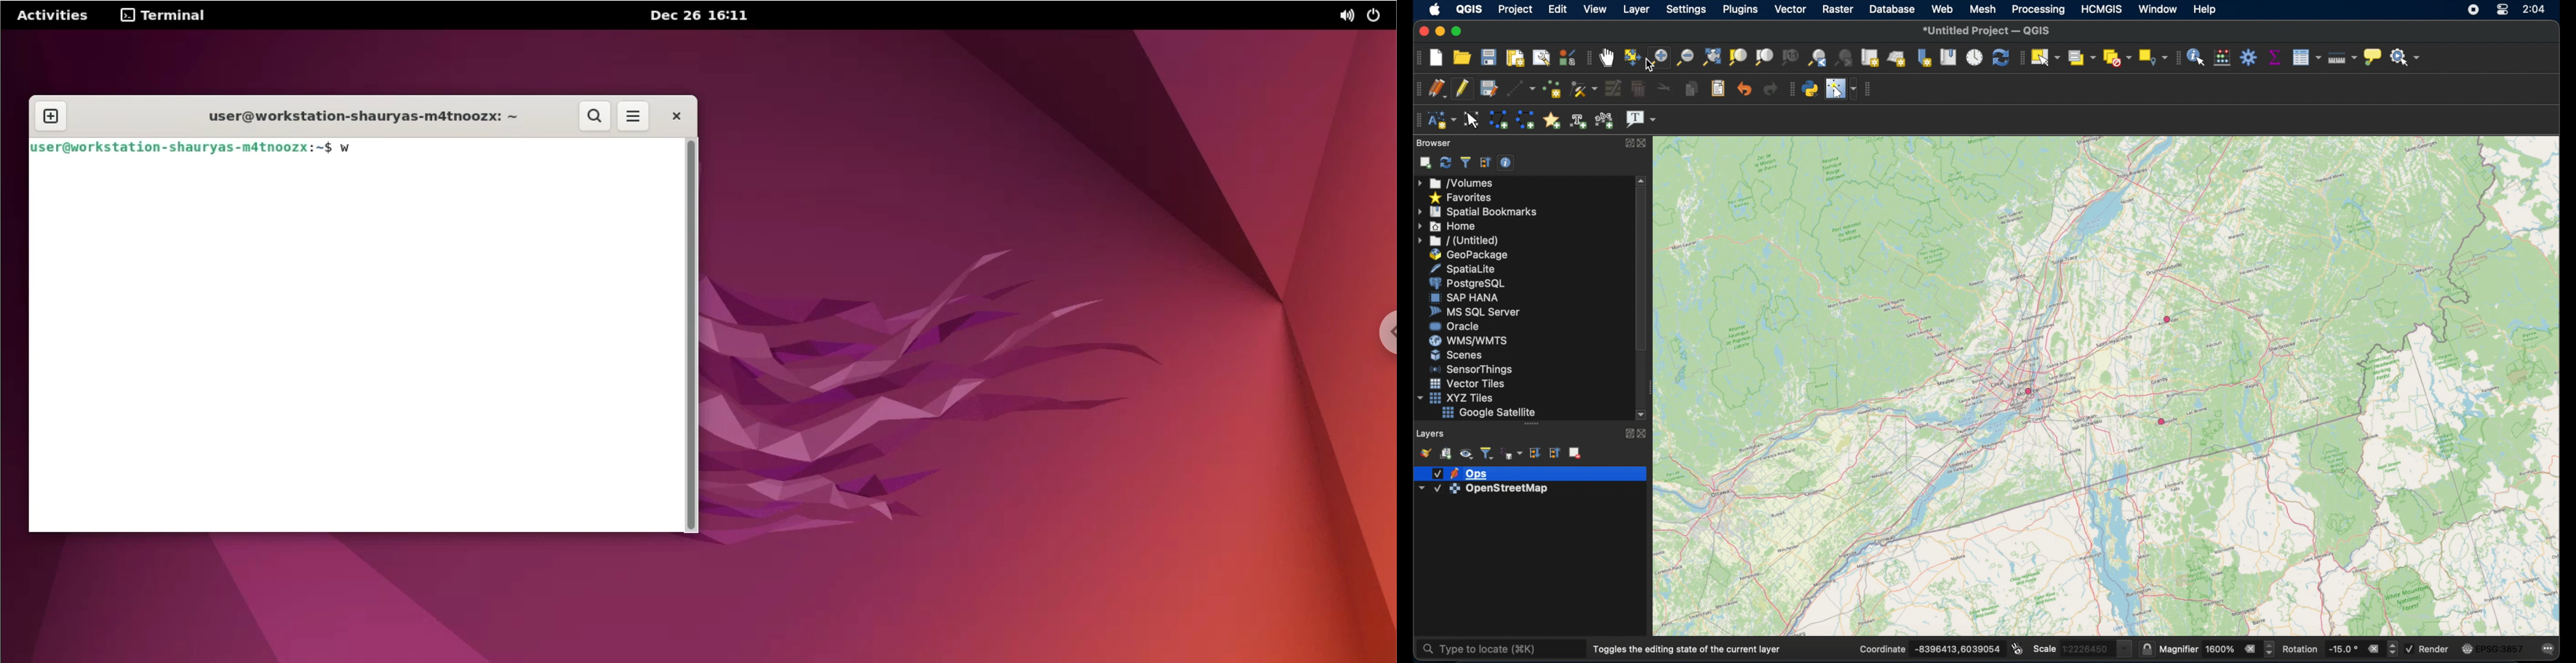 This screenshot has height=672, width=2576. I want to click on modify annotations, so click(1472, 120).